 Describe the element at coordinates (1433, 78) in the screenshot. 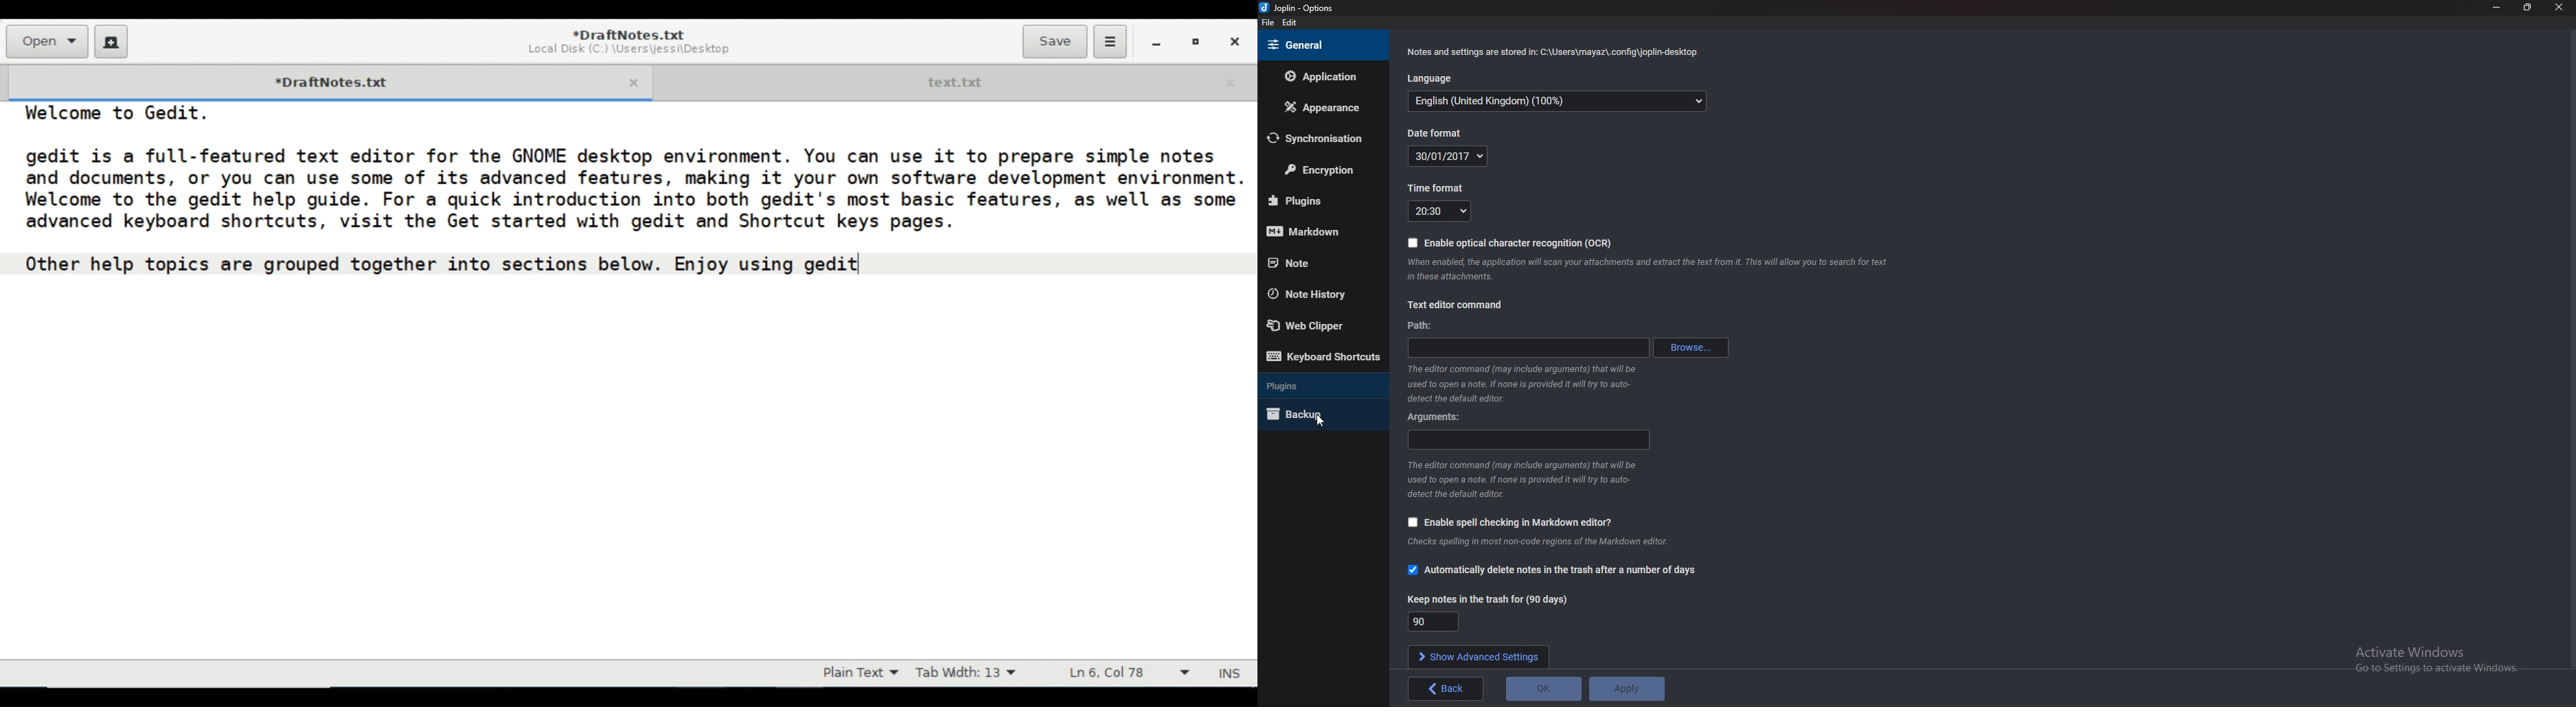

I see `Language` at that location.